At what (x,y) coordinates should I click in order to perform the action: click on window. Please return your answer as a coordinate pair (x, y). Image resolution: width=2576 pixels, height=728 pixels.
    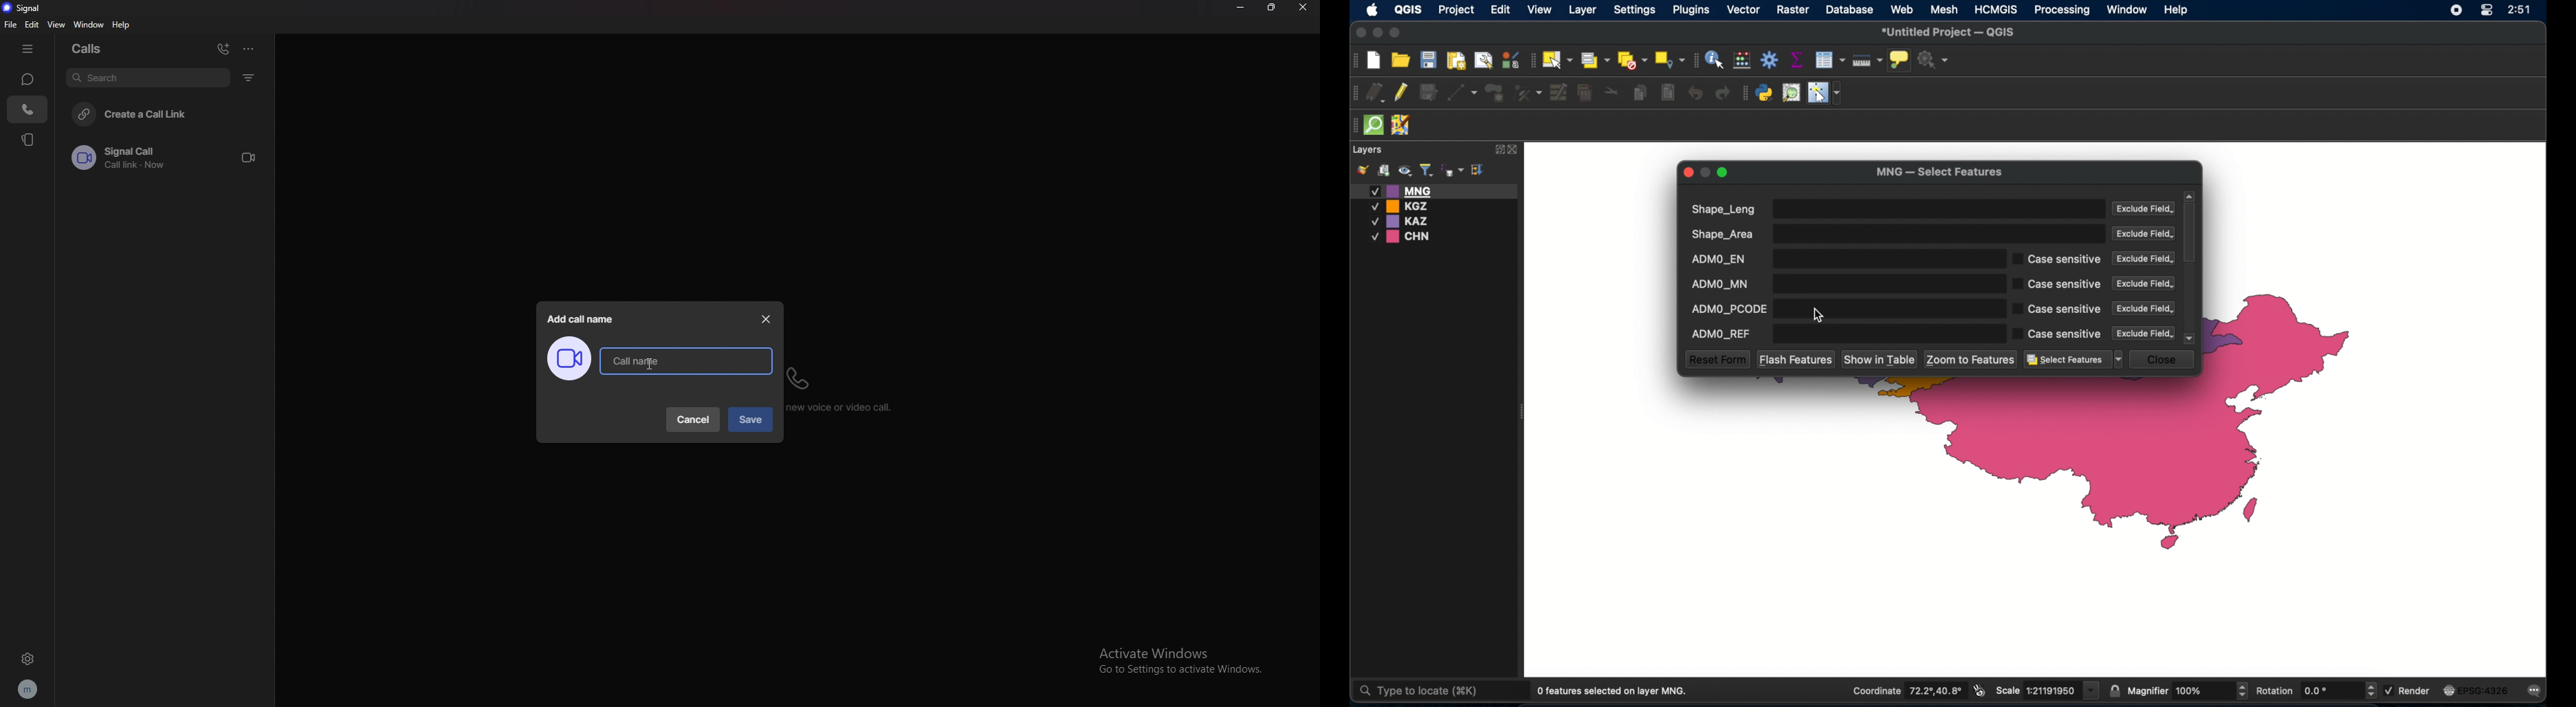
    Looking at the image, I should click on (91, 25).